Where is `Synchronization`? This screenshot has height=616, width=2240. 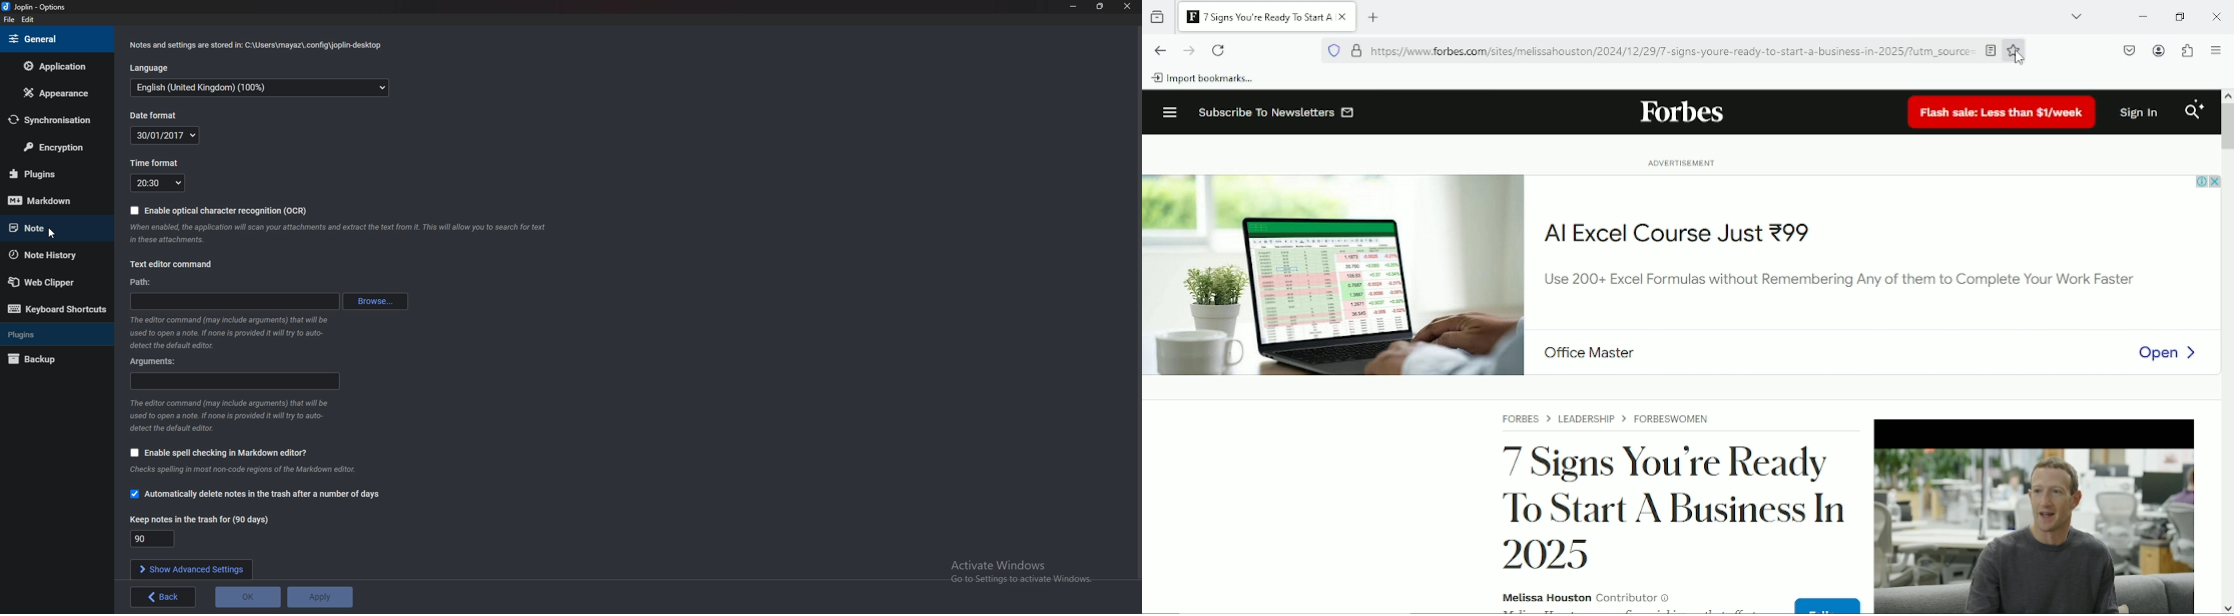 Synchronization is located at coordinates (55, 120).